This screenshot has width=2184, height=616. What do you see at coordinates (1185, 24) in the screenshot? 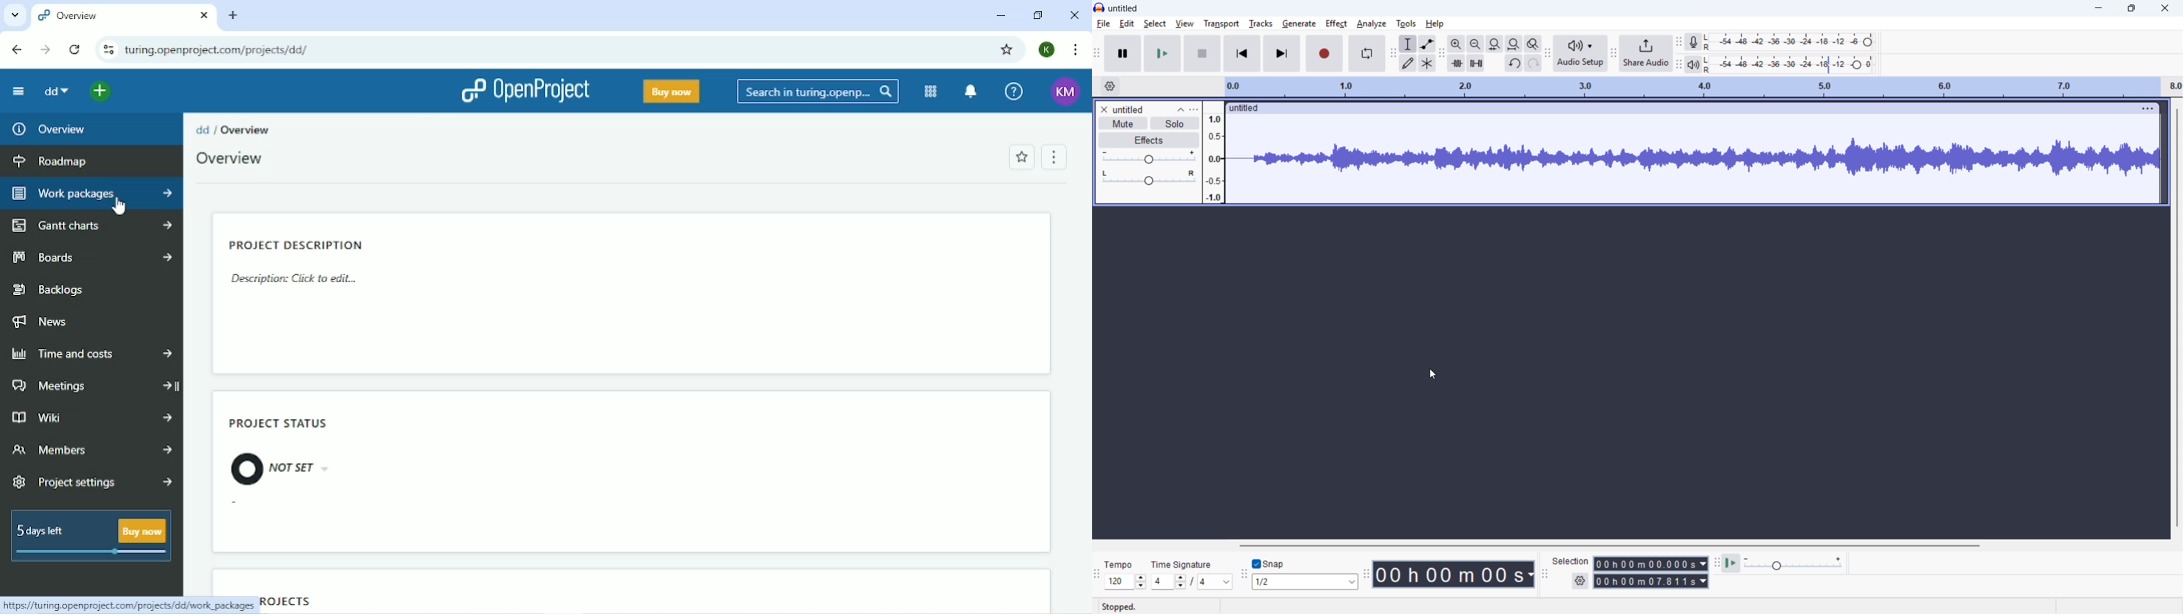
I see `view` at bounding box center [1185, 24].